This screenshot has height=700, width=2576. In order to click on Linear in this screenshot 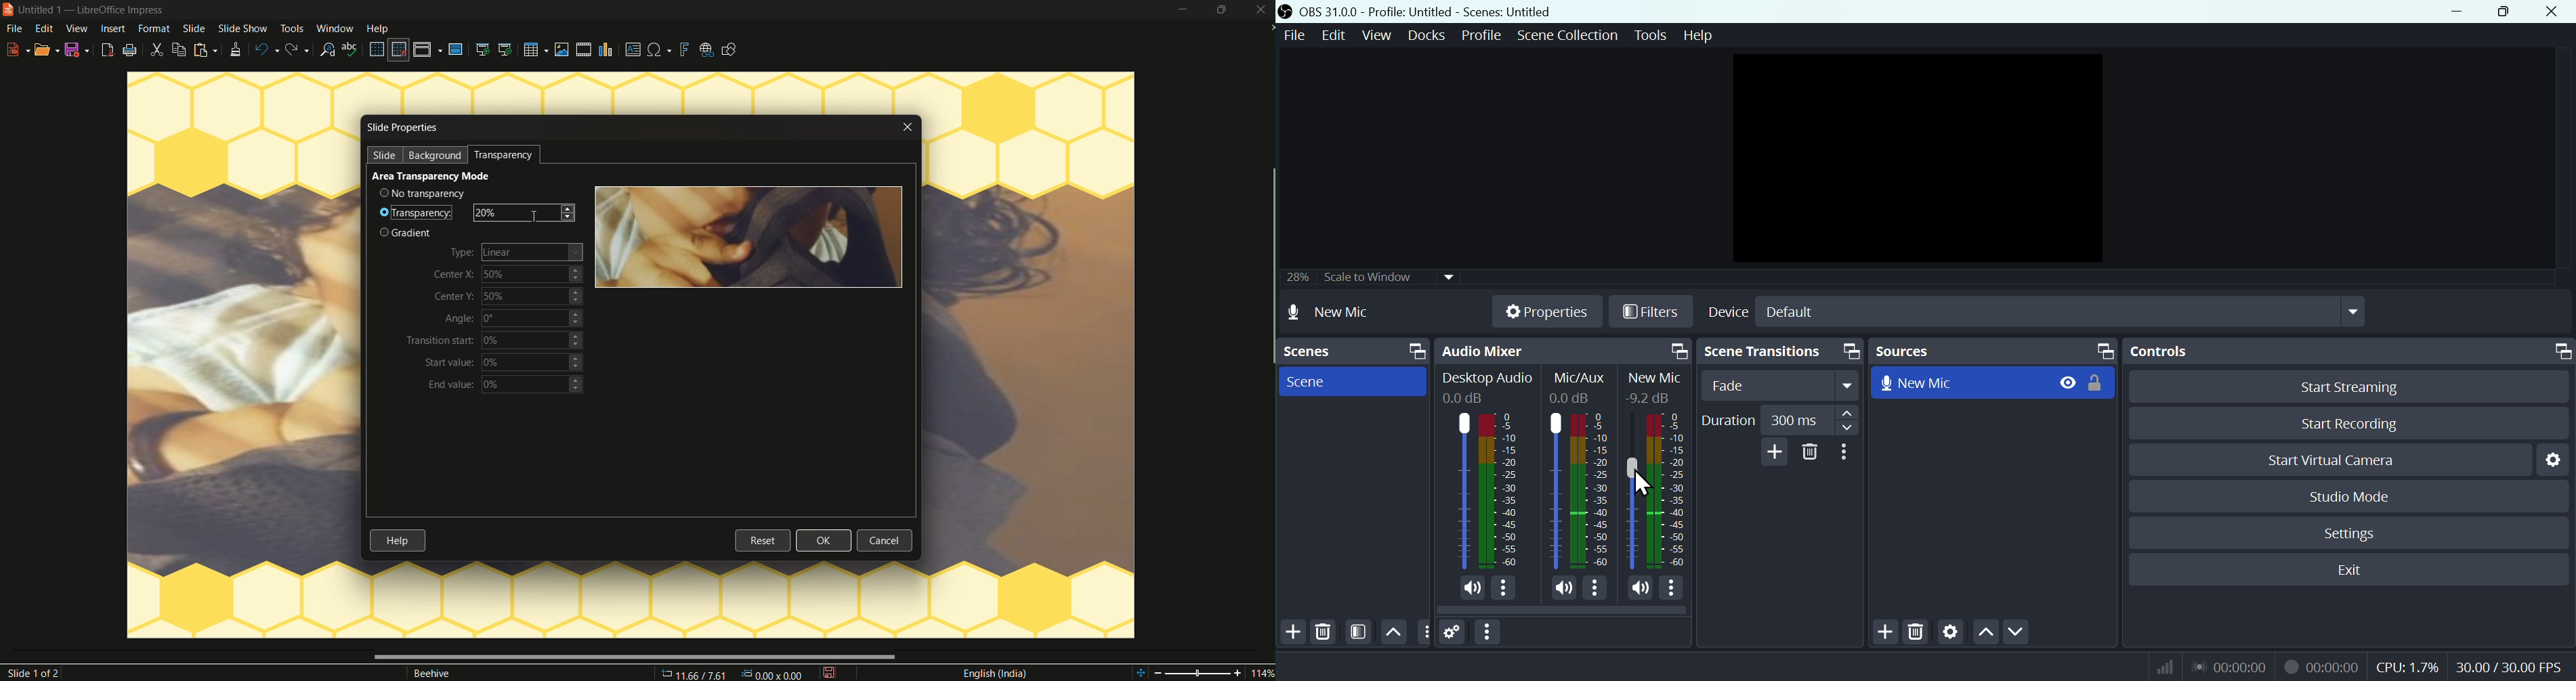, I will do `click(534, 252)`.